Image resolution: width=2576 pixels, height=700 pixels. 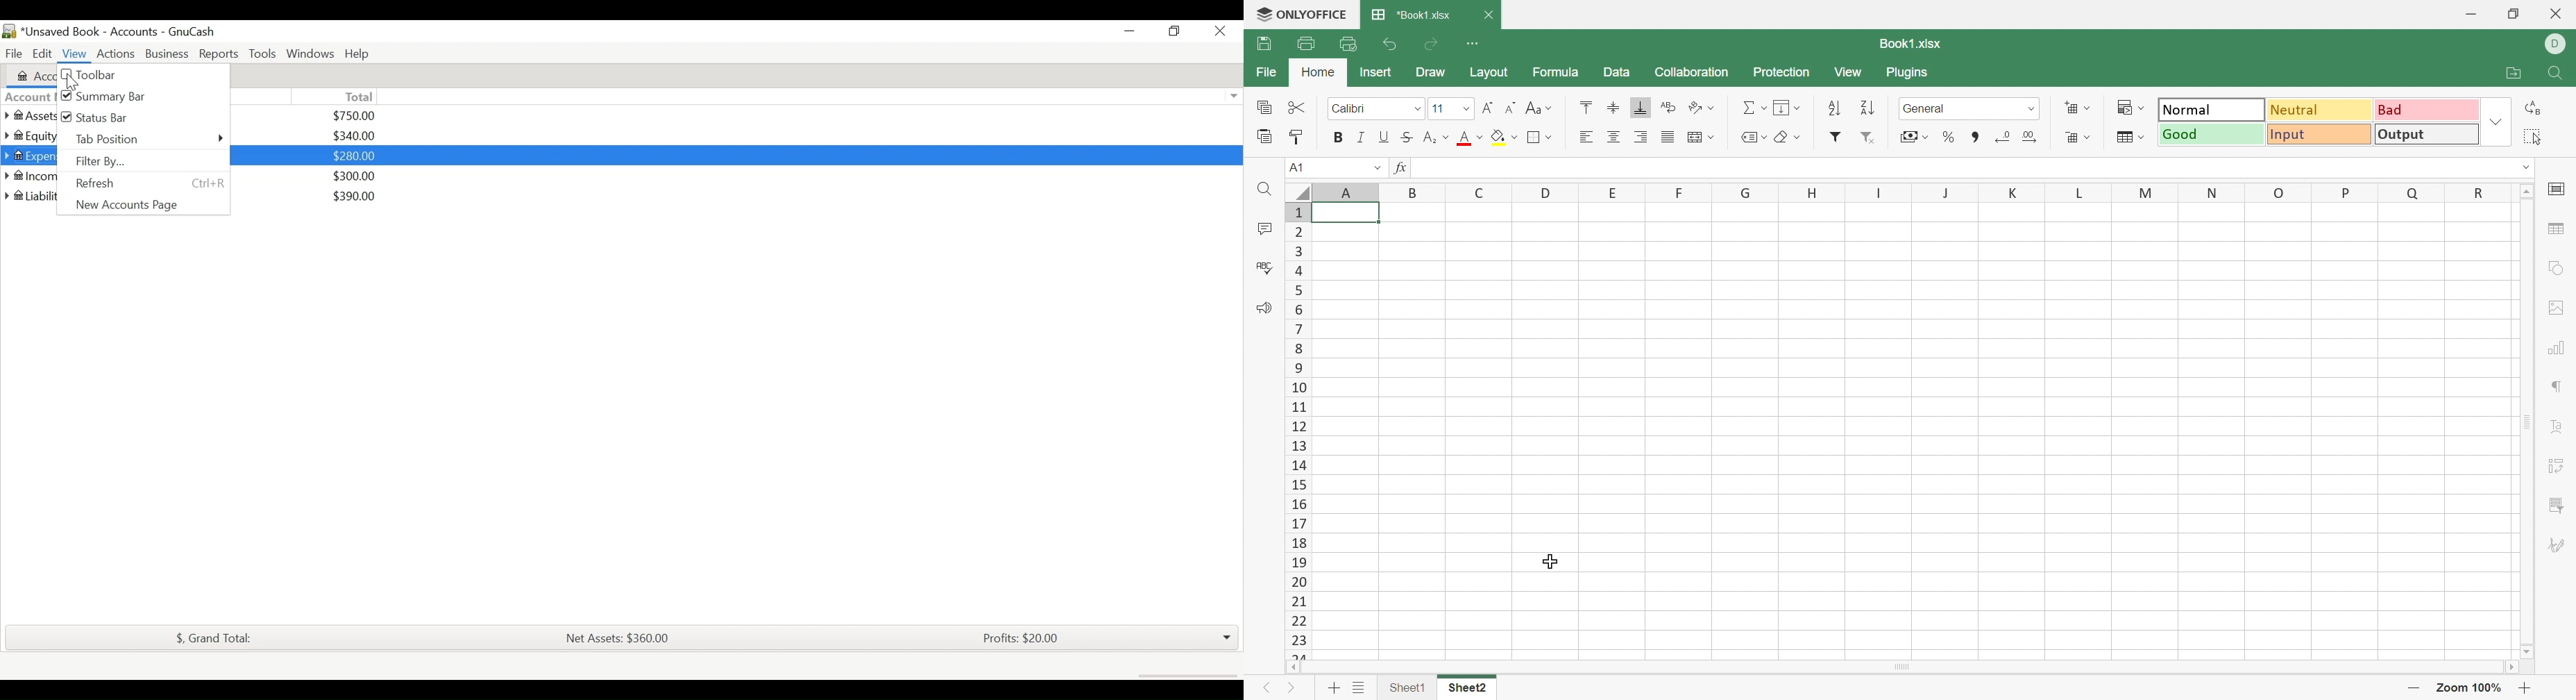 What do you see at coordinates (1717, 106) in the screenshot?
I see `Orientation drop down` at bounding box center [1717, 106].